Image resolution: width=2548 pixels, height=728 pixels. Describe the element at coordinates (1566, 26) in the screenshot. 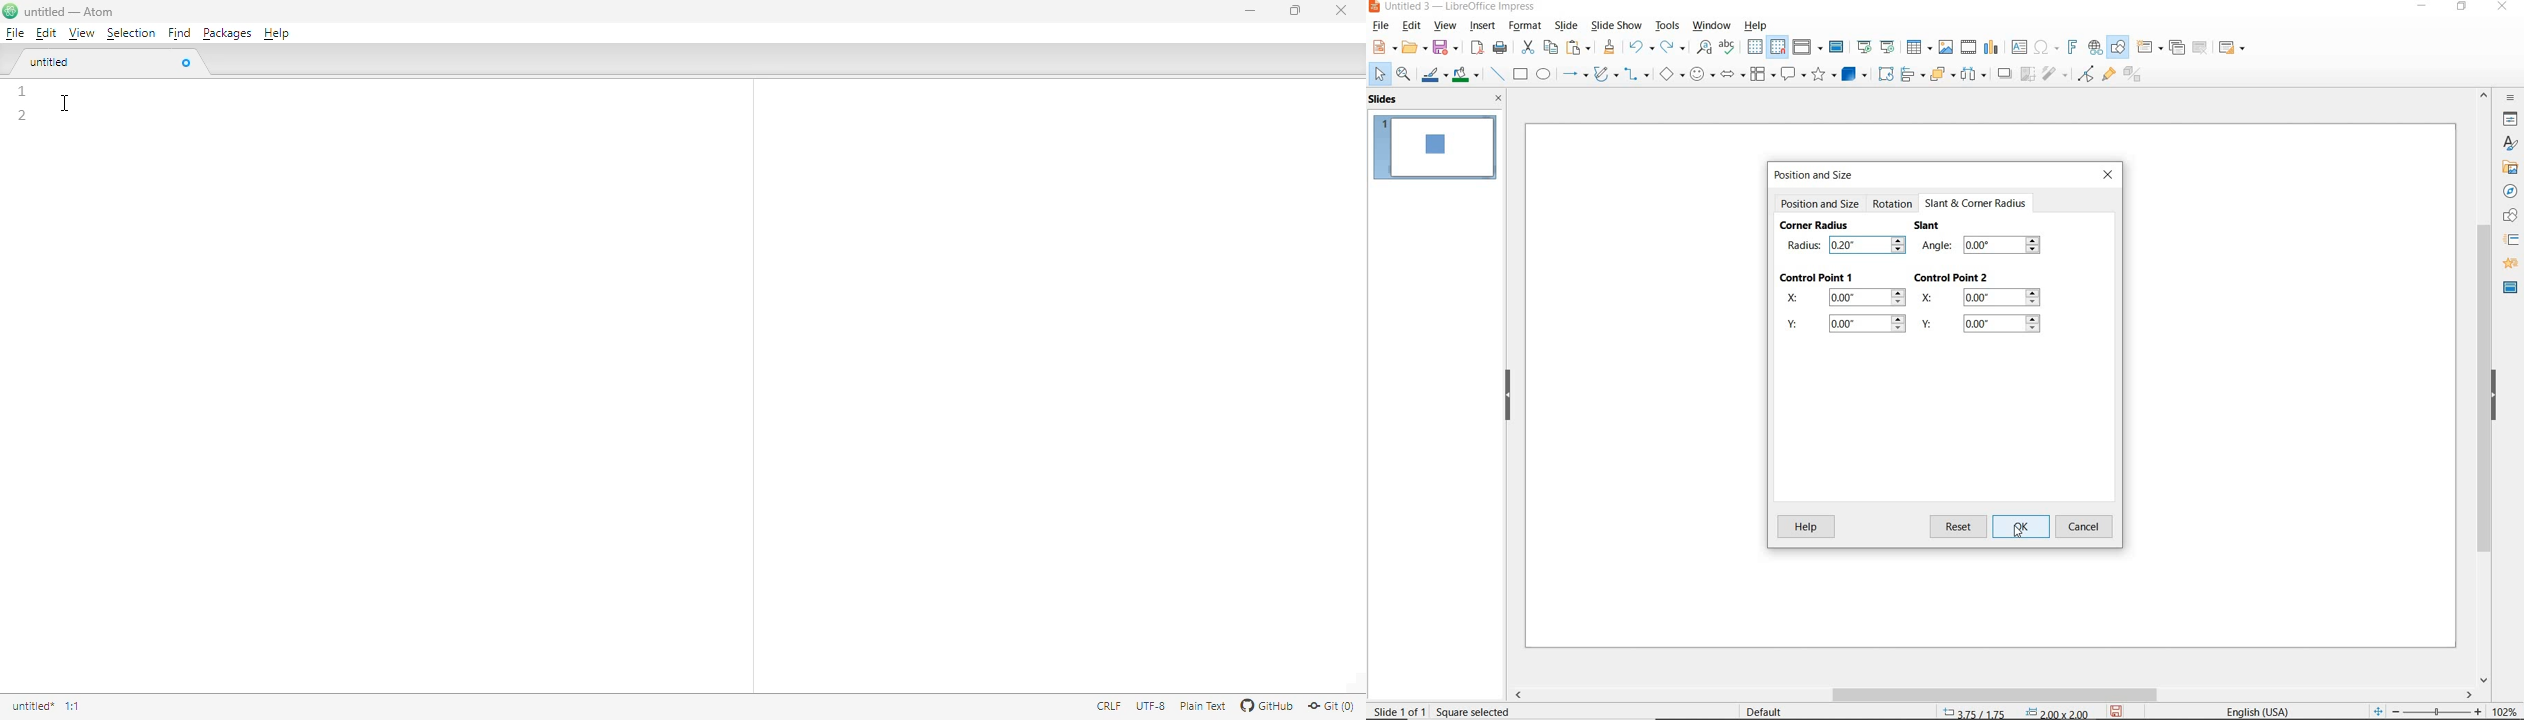

I see `slide` at that location.